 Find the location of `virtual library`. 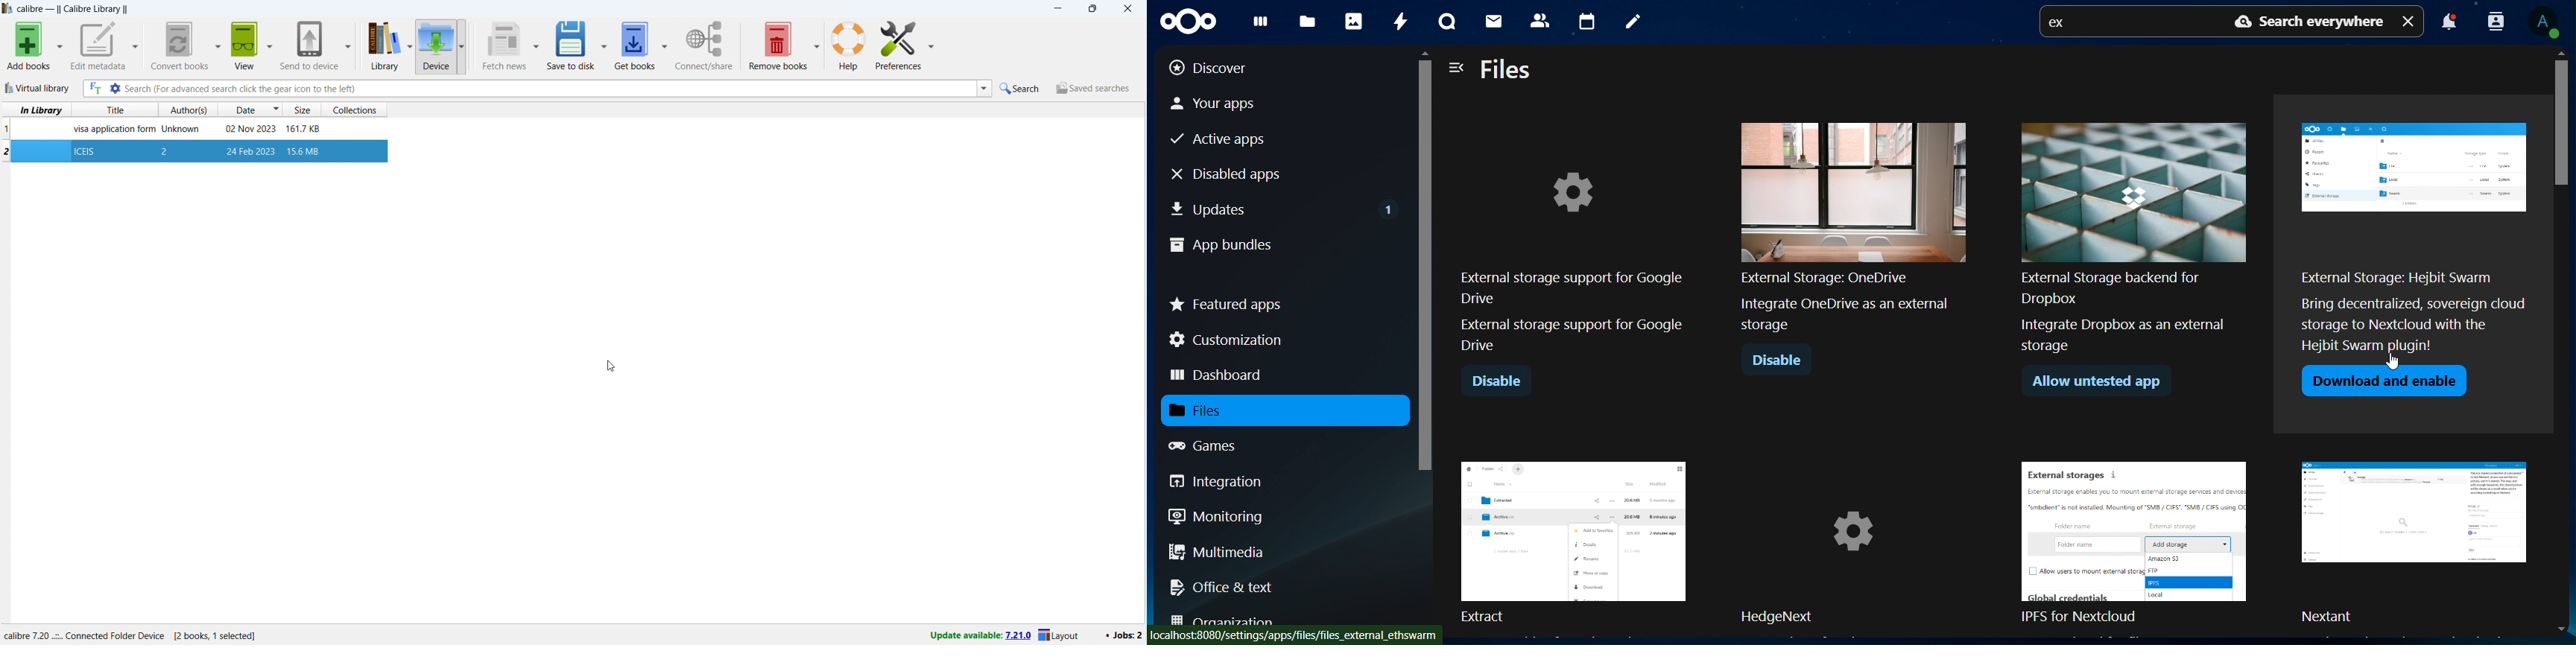

virtual library is located at coordinates (38, 88).